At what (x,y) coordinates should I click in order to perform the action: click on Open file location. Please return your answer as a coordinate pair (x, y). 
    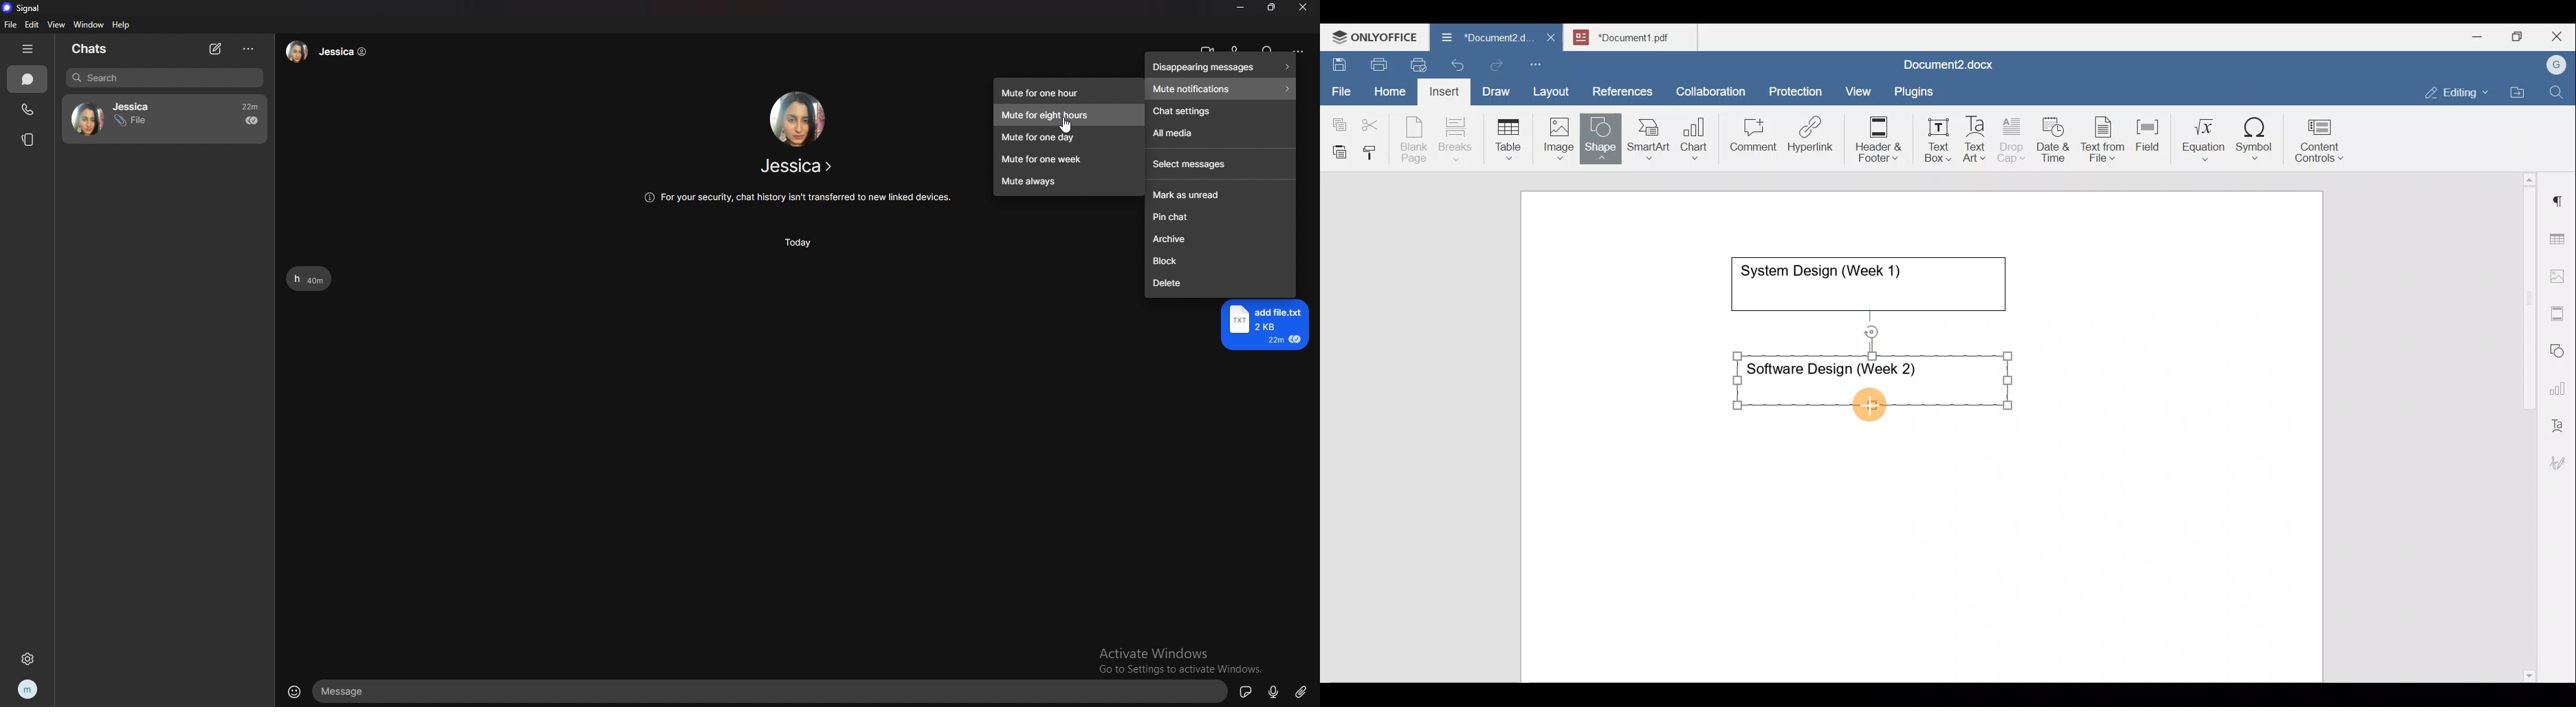
    Looking at the image, I should click on (2521, 94).